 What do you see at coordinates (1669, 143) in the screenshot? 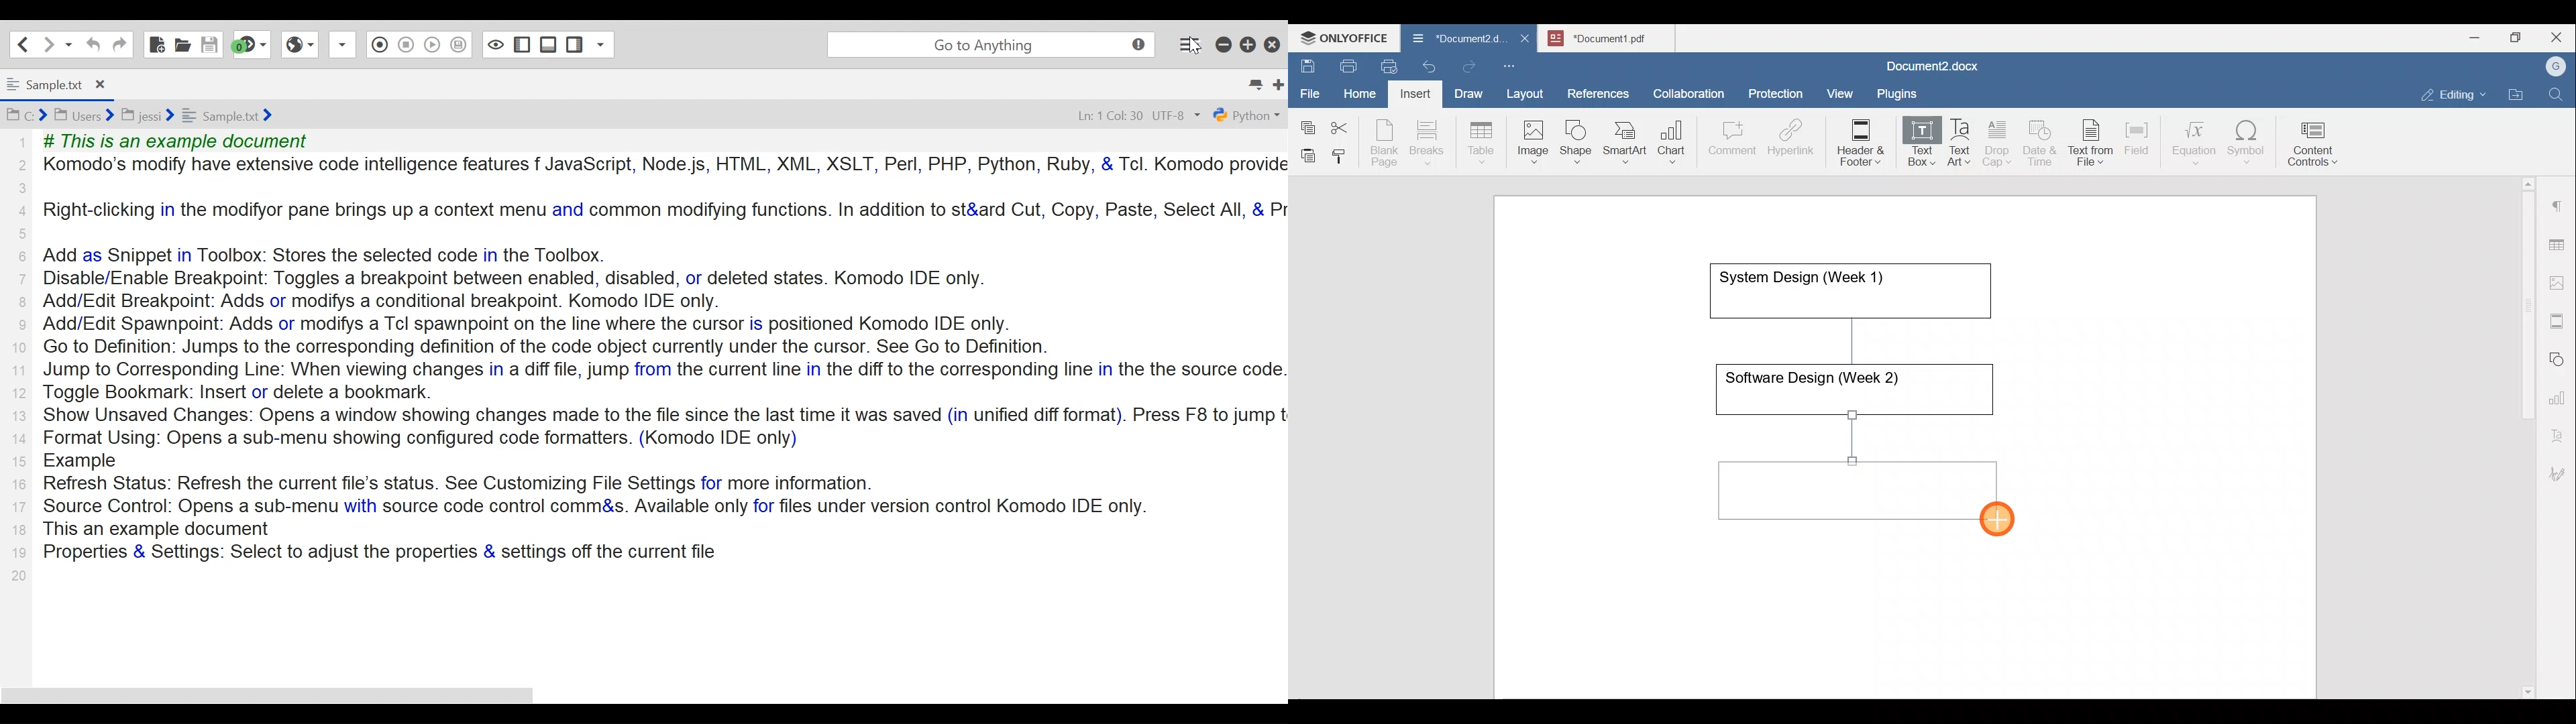
I see `Chart` at bounding box center [1669, 143].